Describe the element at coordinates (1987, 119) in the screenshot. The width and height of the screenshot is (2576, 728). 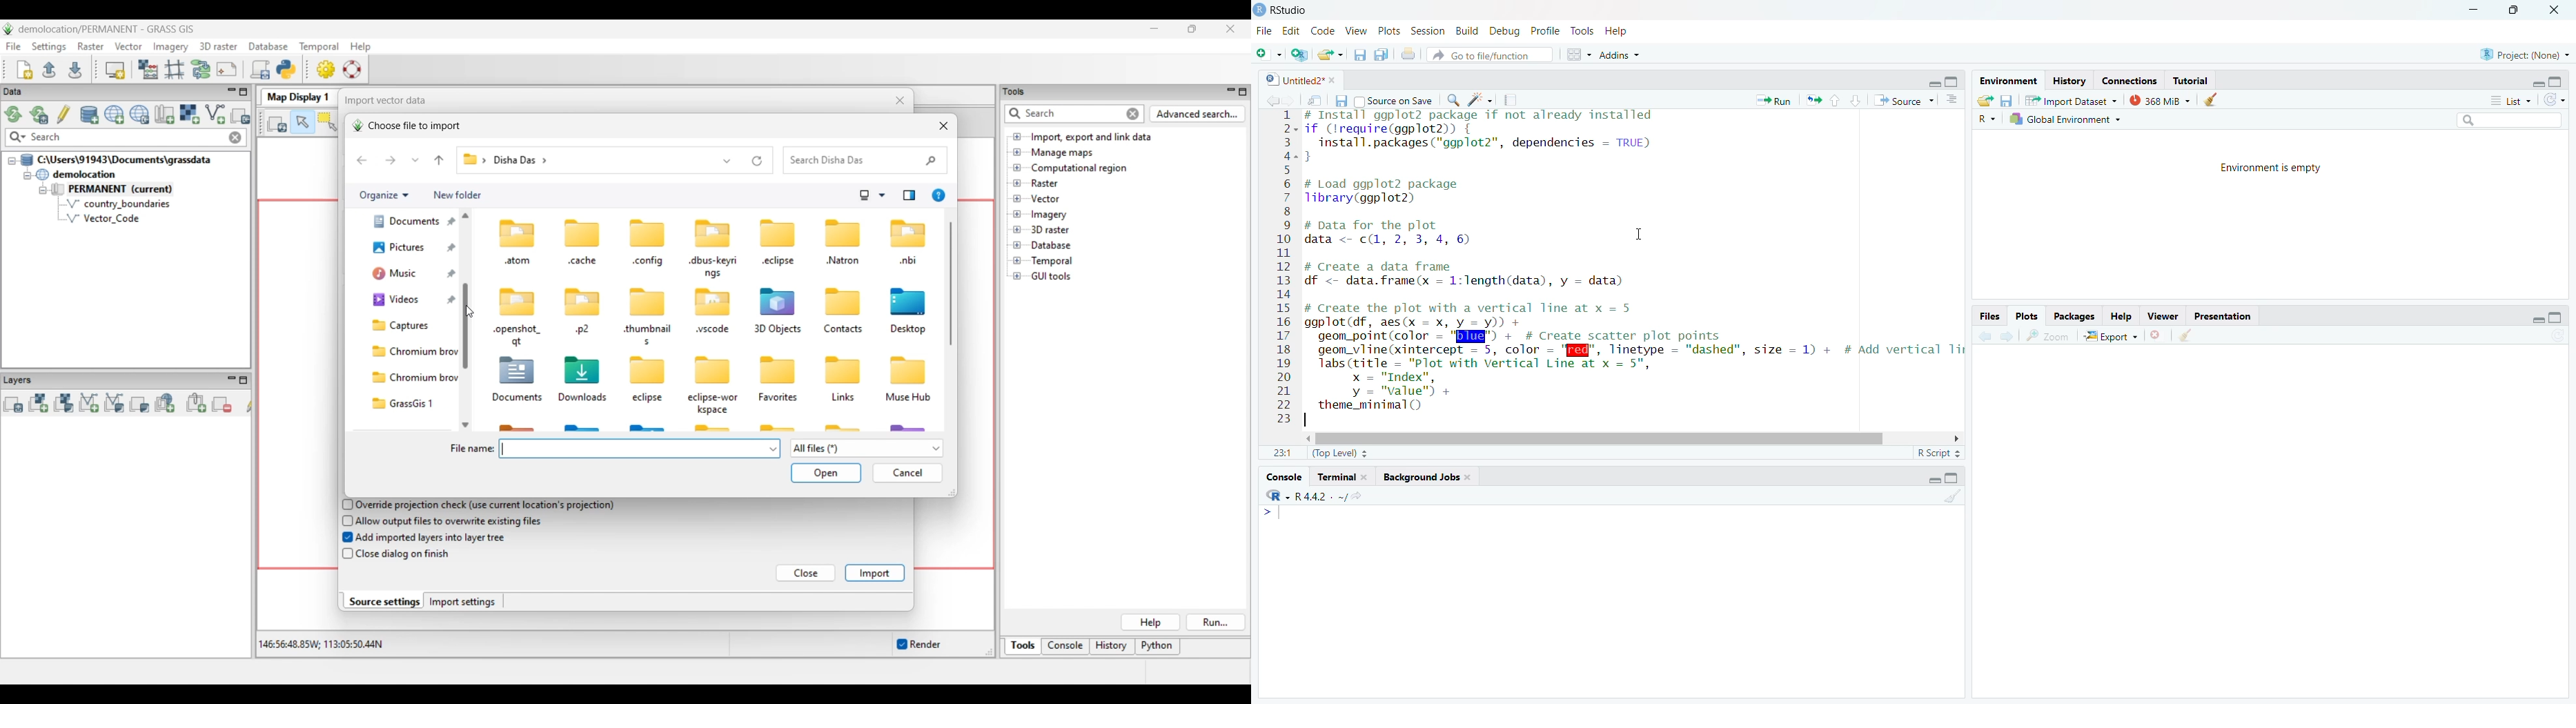
I see `R ~` at that location.